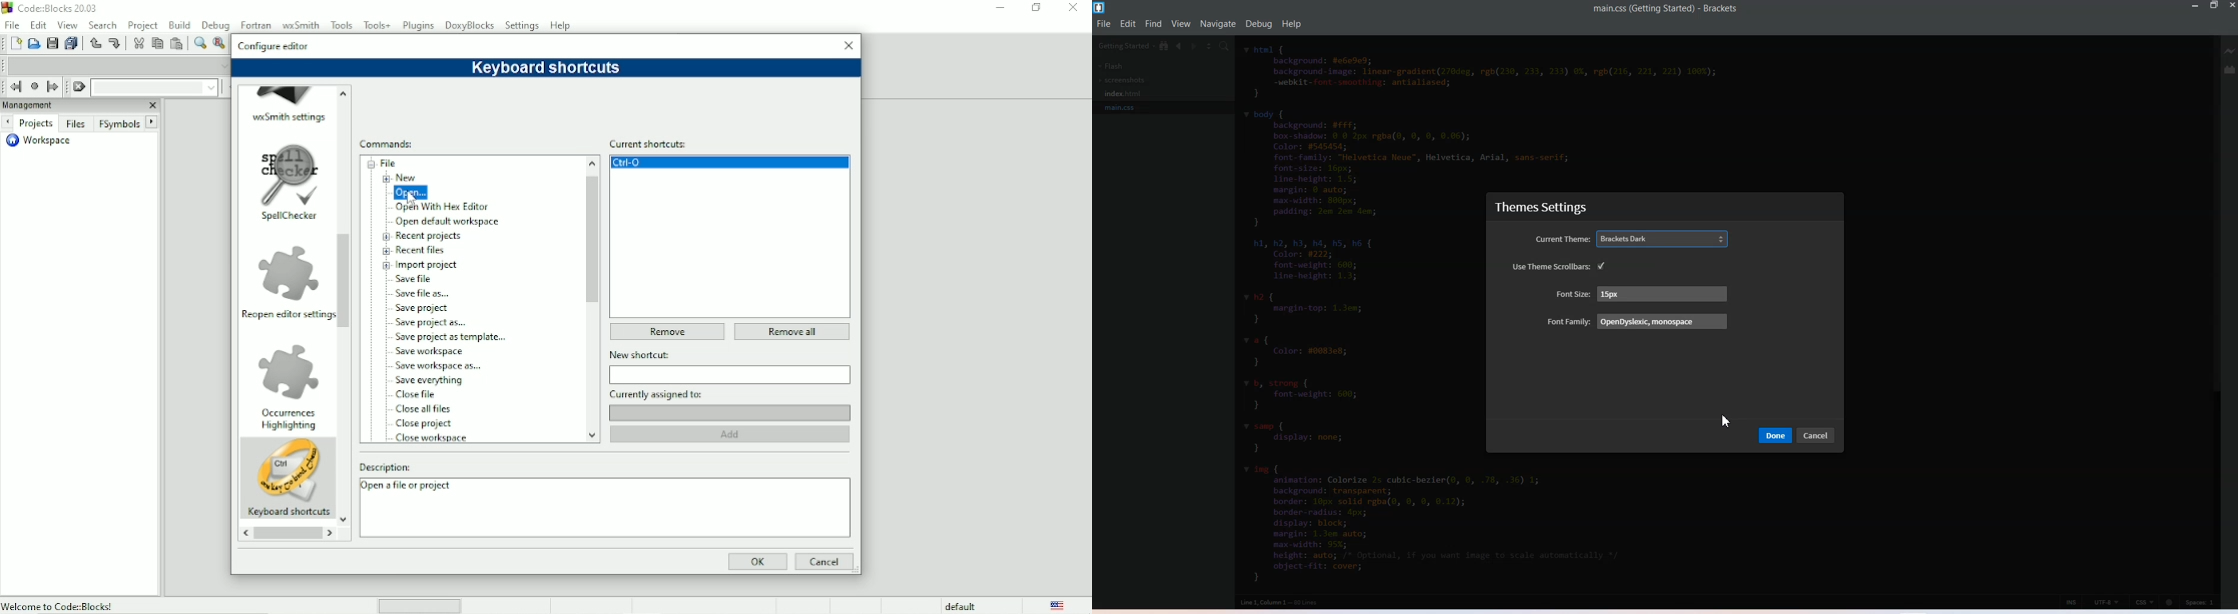 Image resolution: width=2240 pixels, height=616 pixels. What do you see at coordinates (728, 244) in the screenshot?
I see `` at bounding box center [728, 244].